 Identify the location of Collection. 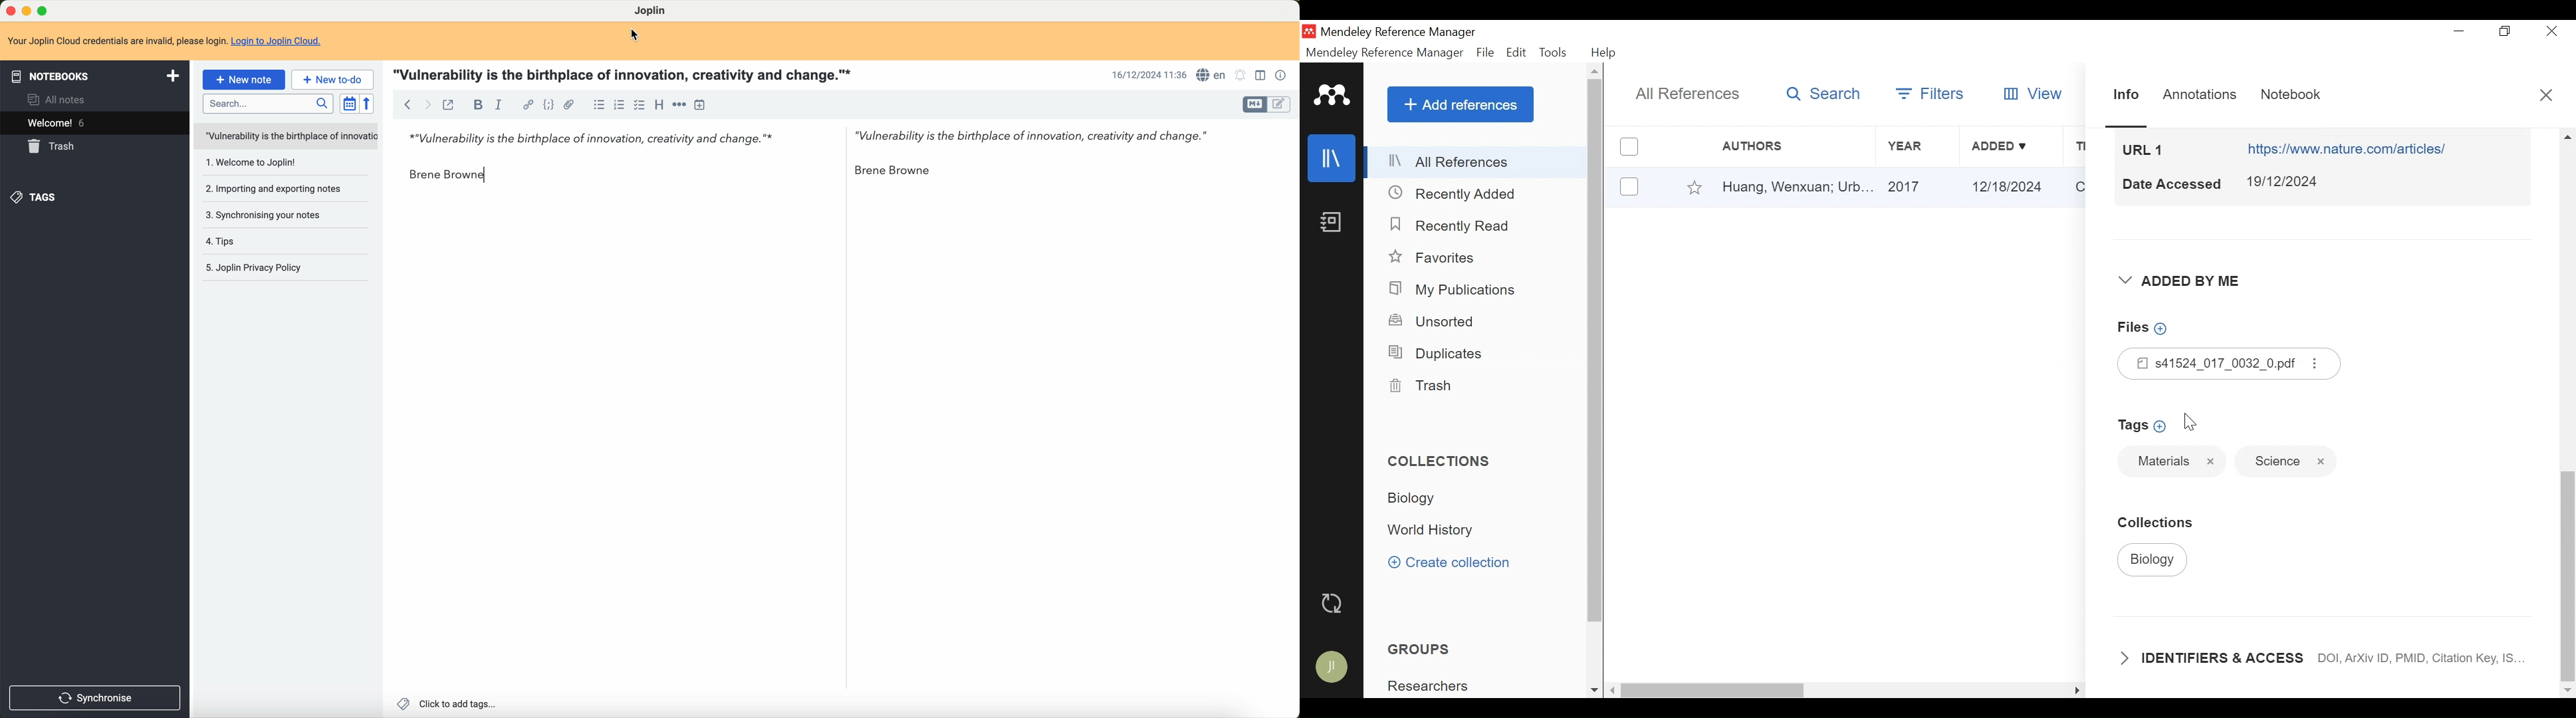
(1445, 461).